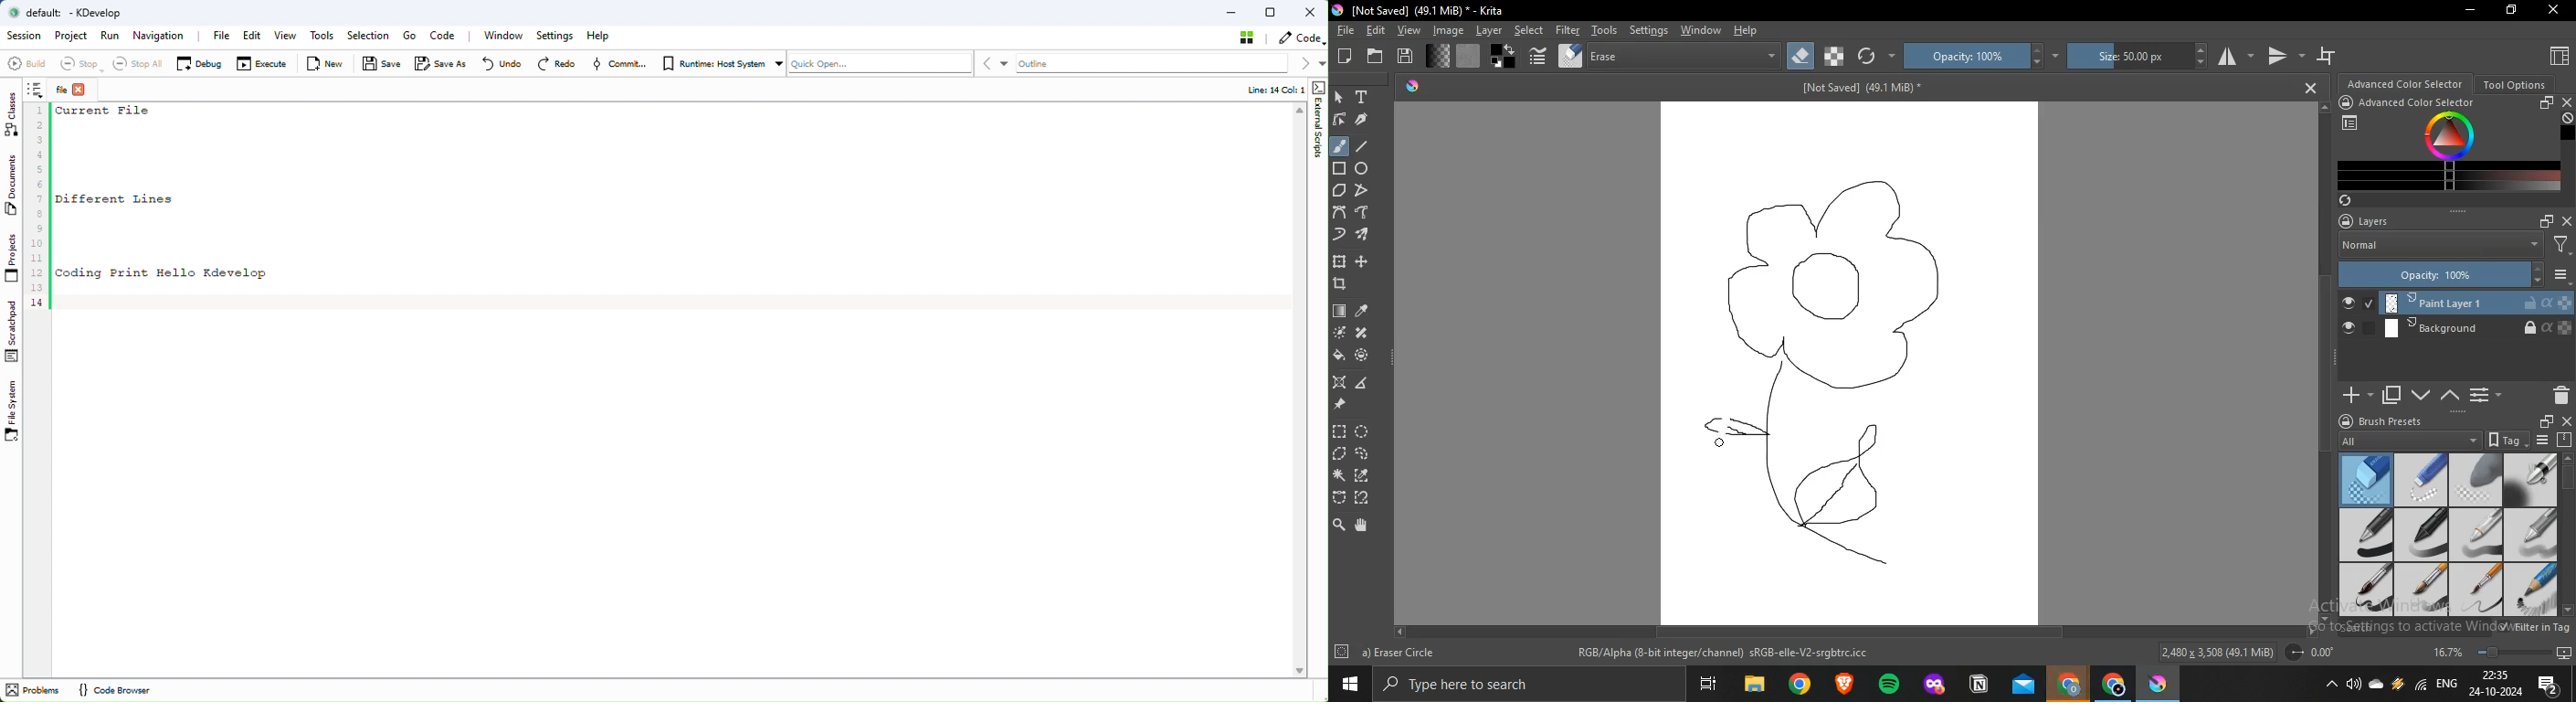 The height and width of the screenshot is (728, 2576). Describe the element at coordinates (2111, 684) in the screenshot. I see `Application` at that location.